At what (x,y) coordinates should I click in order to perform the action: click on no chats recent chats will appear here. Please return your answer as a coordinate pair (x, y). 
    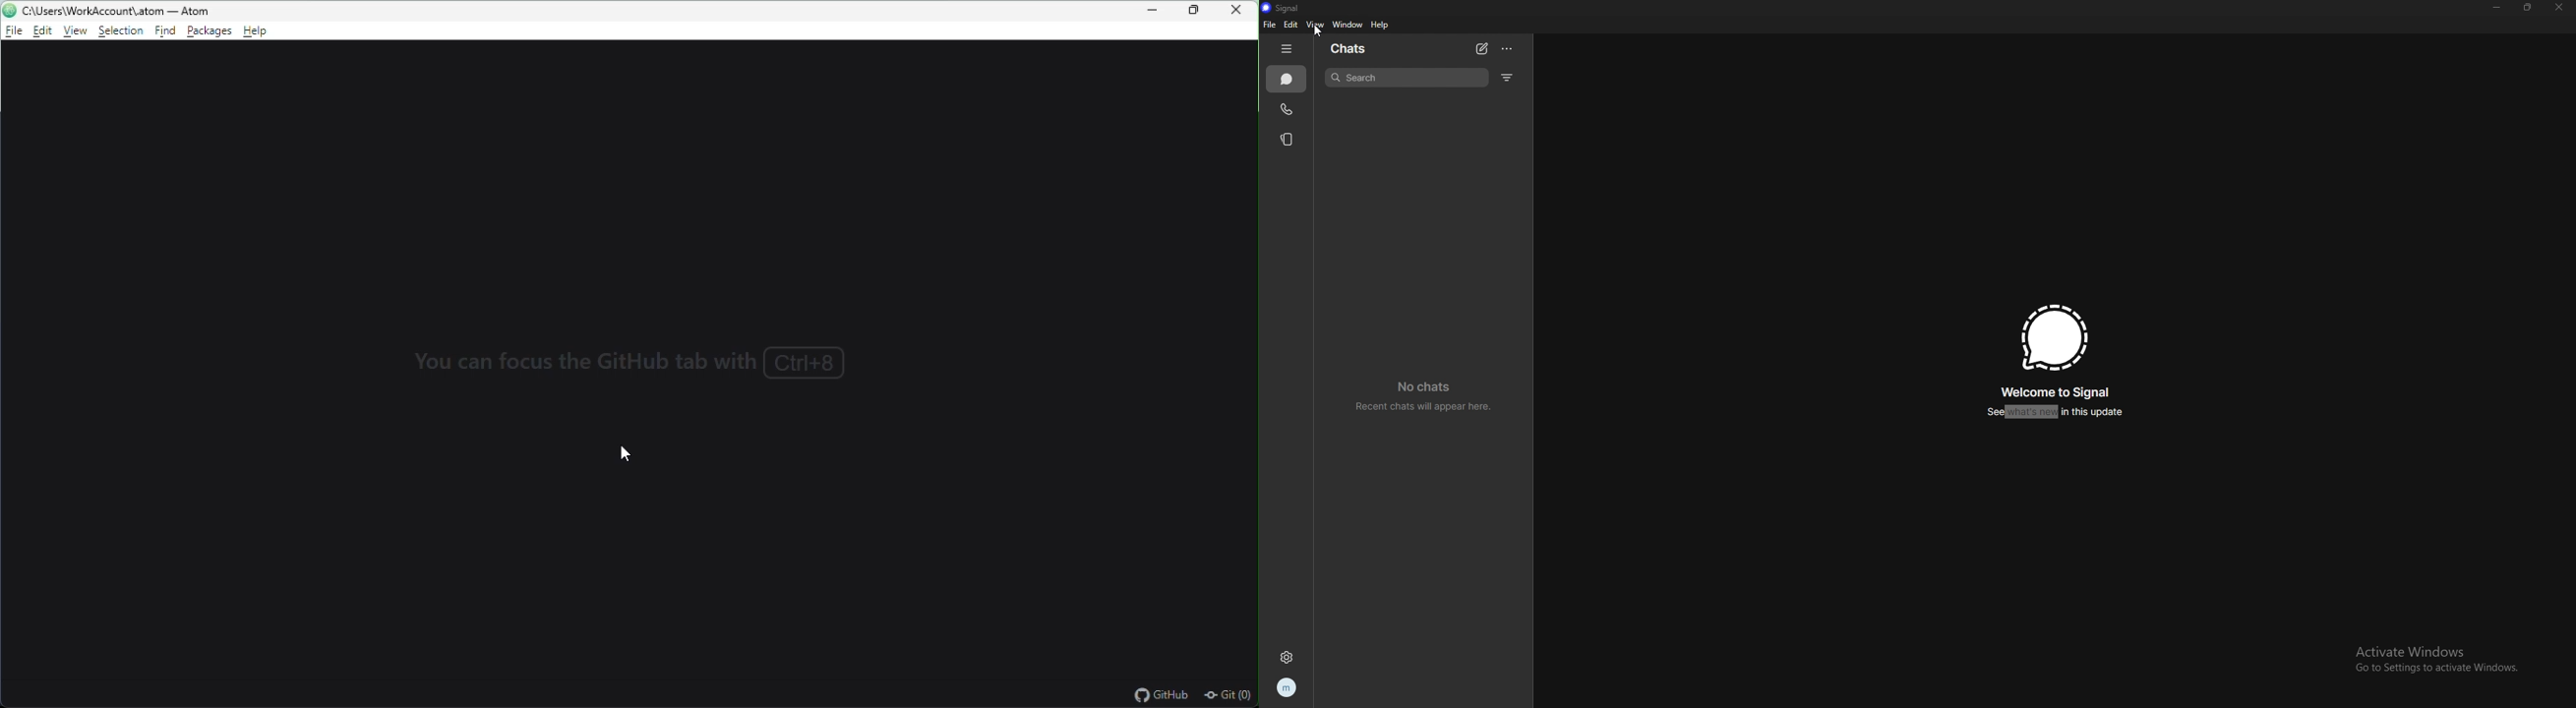
    Looking at the image, I should click on (1428, 397).